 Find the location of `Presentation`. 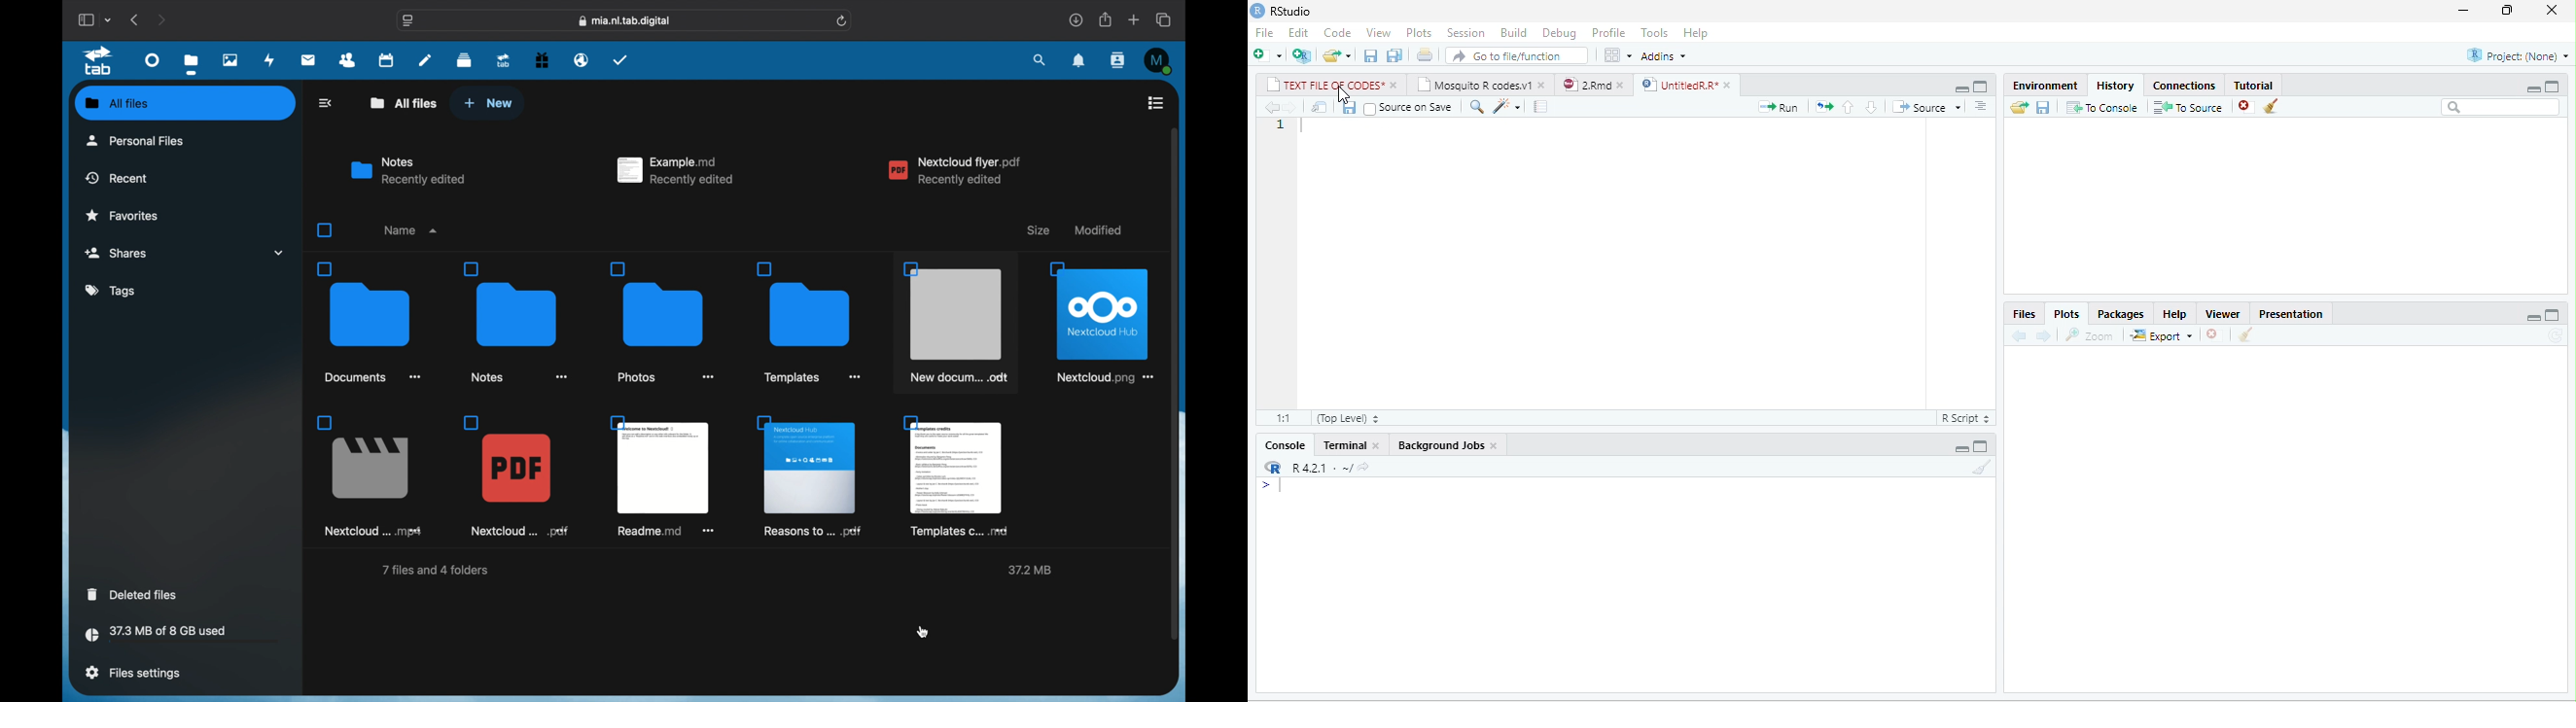

Presentation is located at coordinates (2290, 314).